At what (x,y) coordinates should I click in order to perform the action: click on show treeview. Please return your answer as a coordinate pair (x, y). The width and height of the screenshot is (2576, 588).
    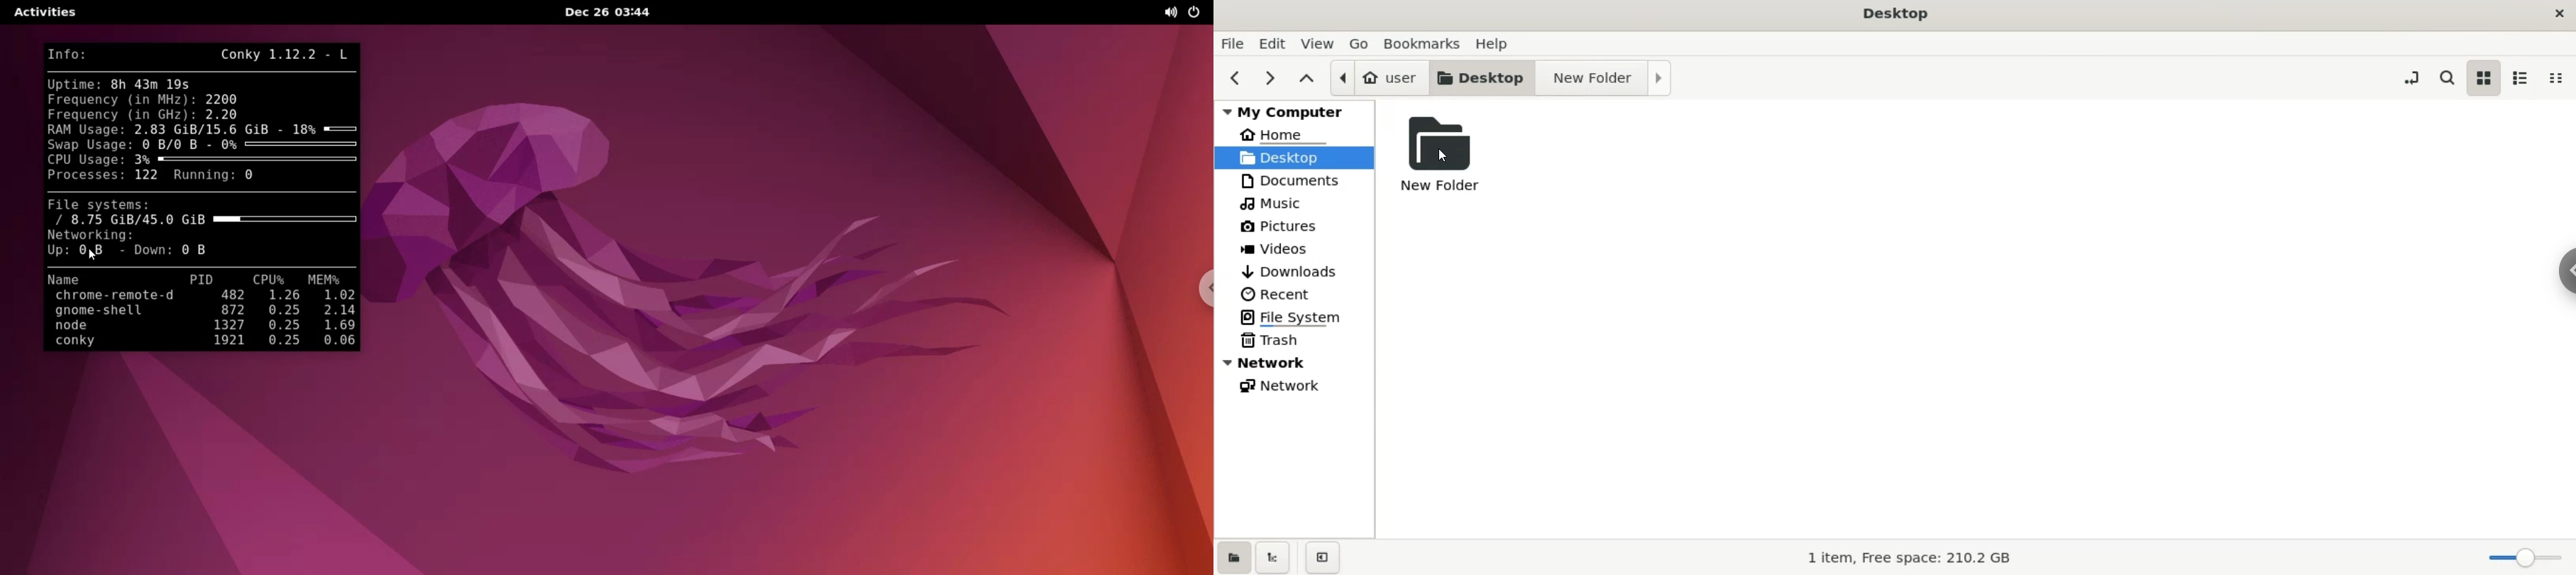
    Looking at the image, I should click on (1273, 554).